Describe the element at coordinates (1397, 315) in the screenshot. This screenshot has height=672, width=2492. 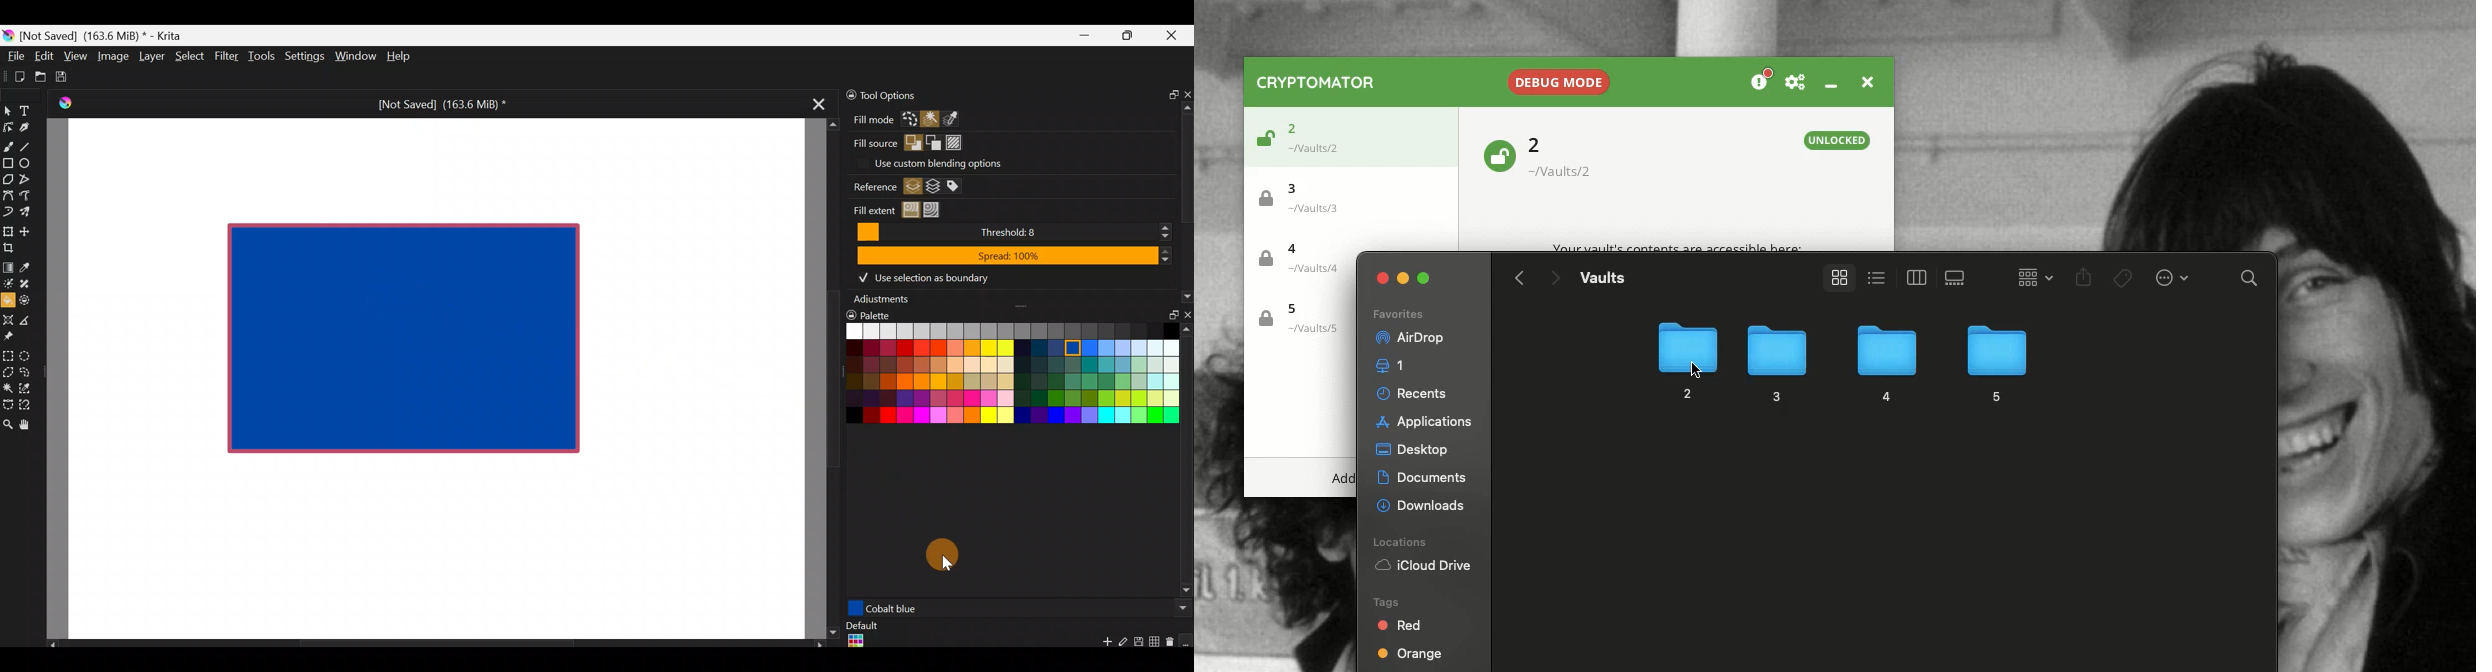
I see `Favorites list` at that location.